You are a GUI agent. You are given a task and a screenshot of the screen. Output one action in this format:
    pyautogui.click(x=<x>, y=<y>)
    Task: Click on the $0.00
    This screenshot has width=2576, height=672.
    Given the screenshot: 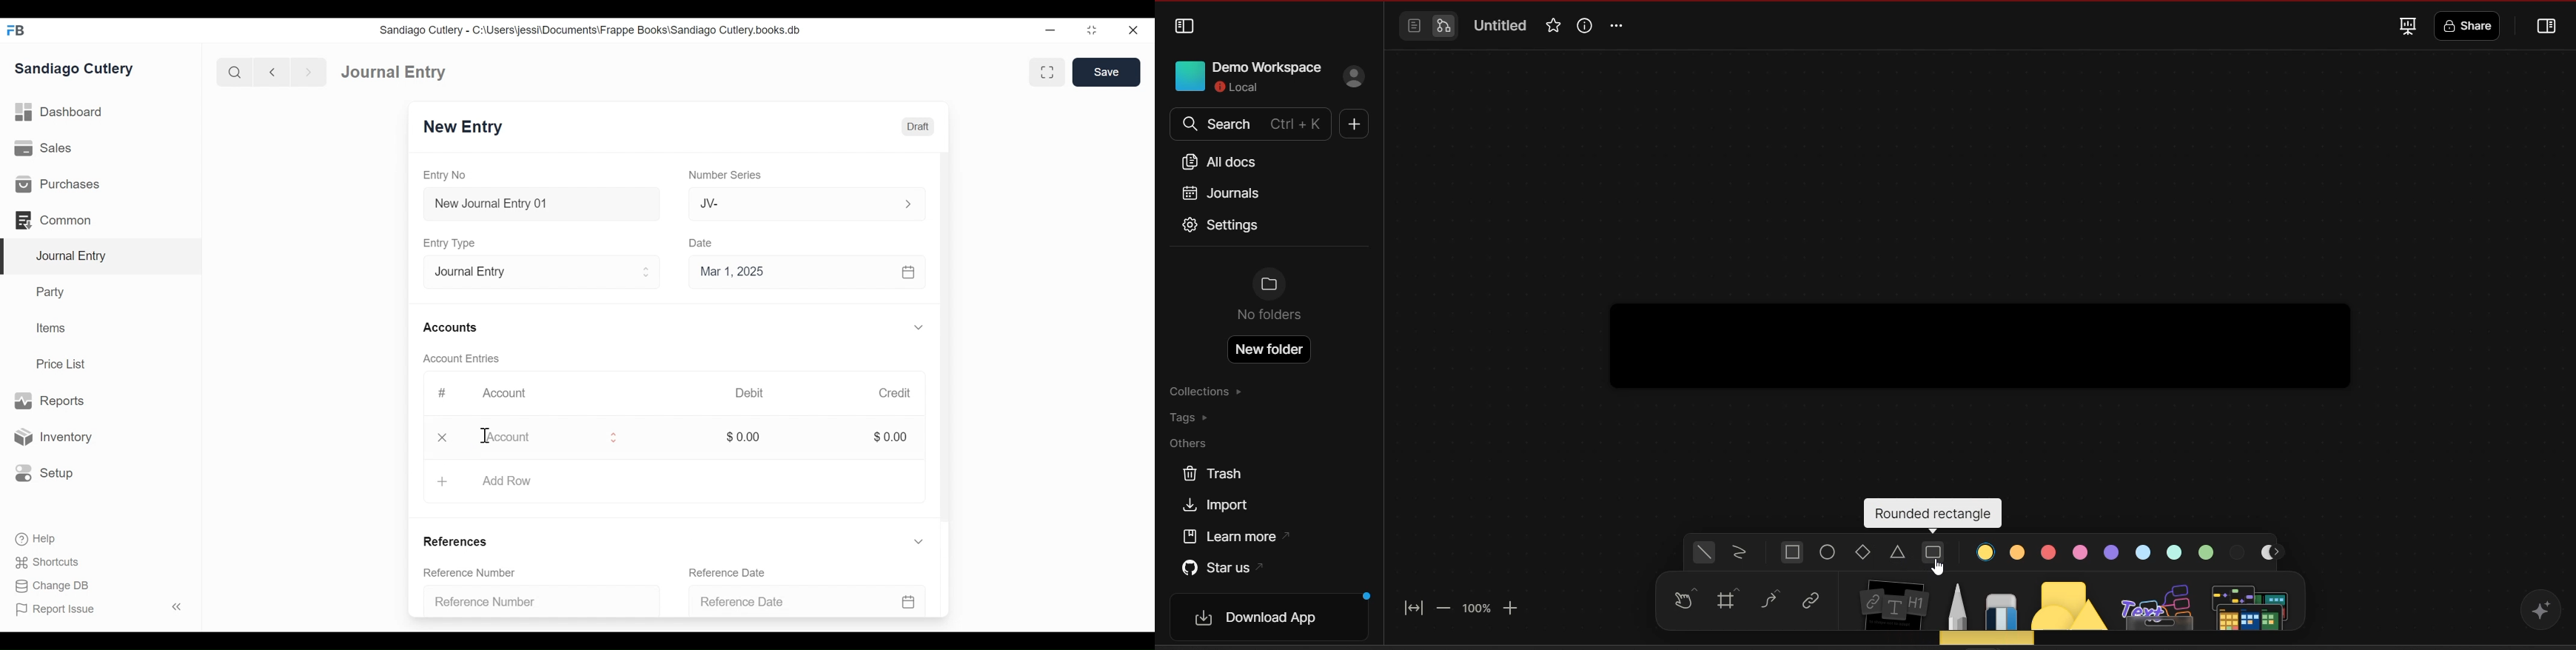 What is the action you would take?
    pyautogui.click(x=744, y=436)
    